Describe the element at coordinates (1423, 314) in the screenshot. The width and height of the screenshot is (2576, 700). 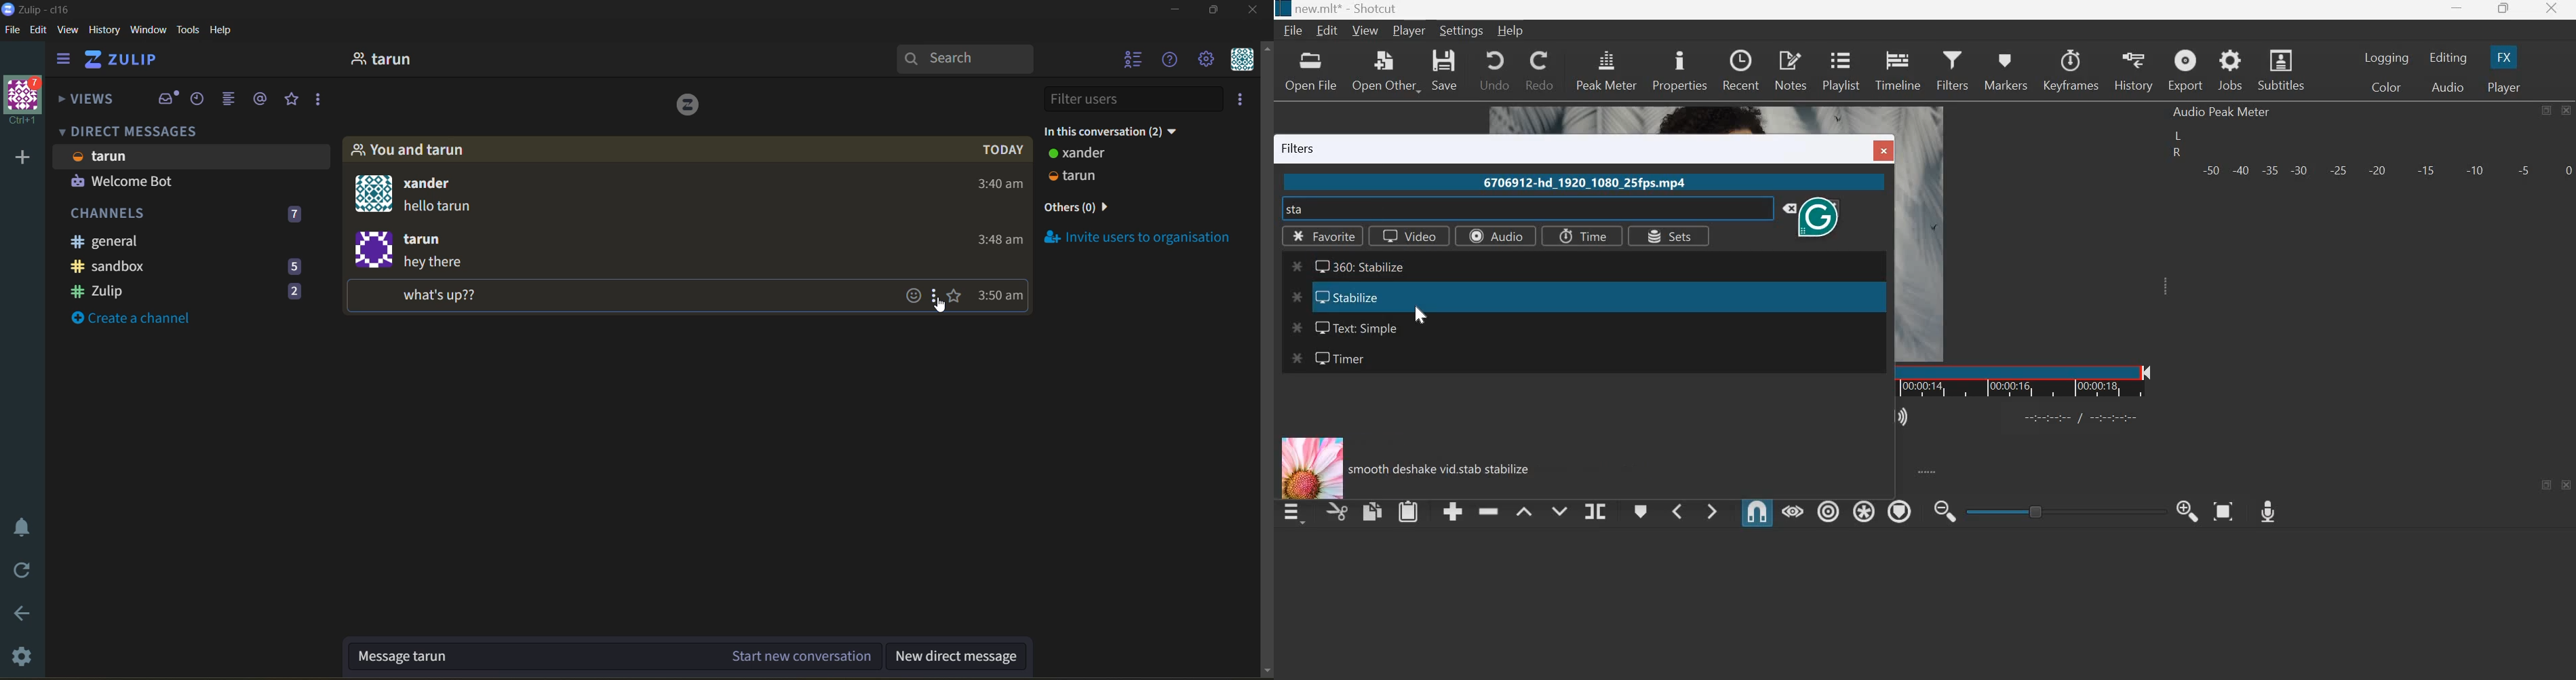
I see `cursor` at that location.